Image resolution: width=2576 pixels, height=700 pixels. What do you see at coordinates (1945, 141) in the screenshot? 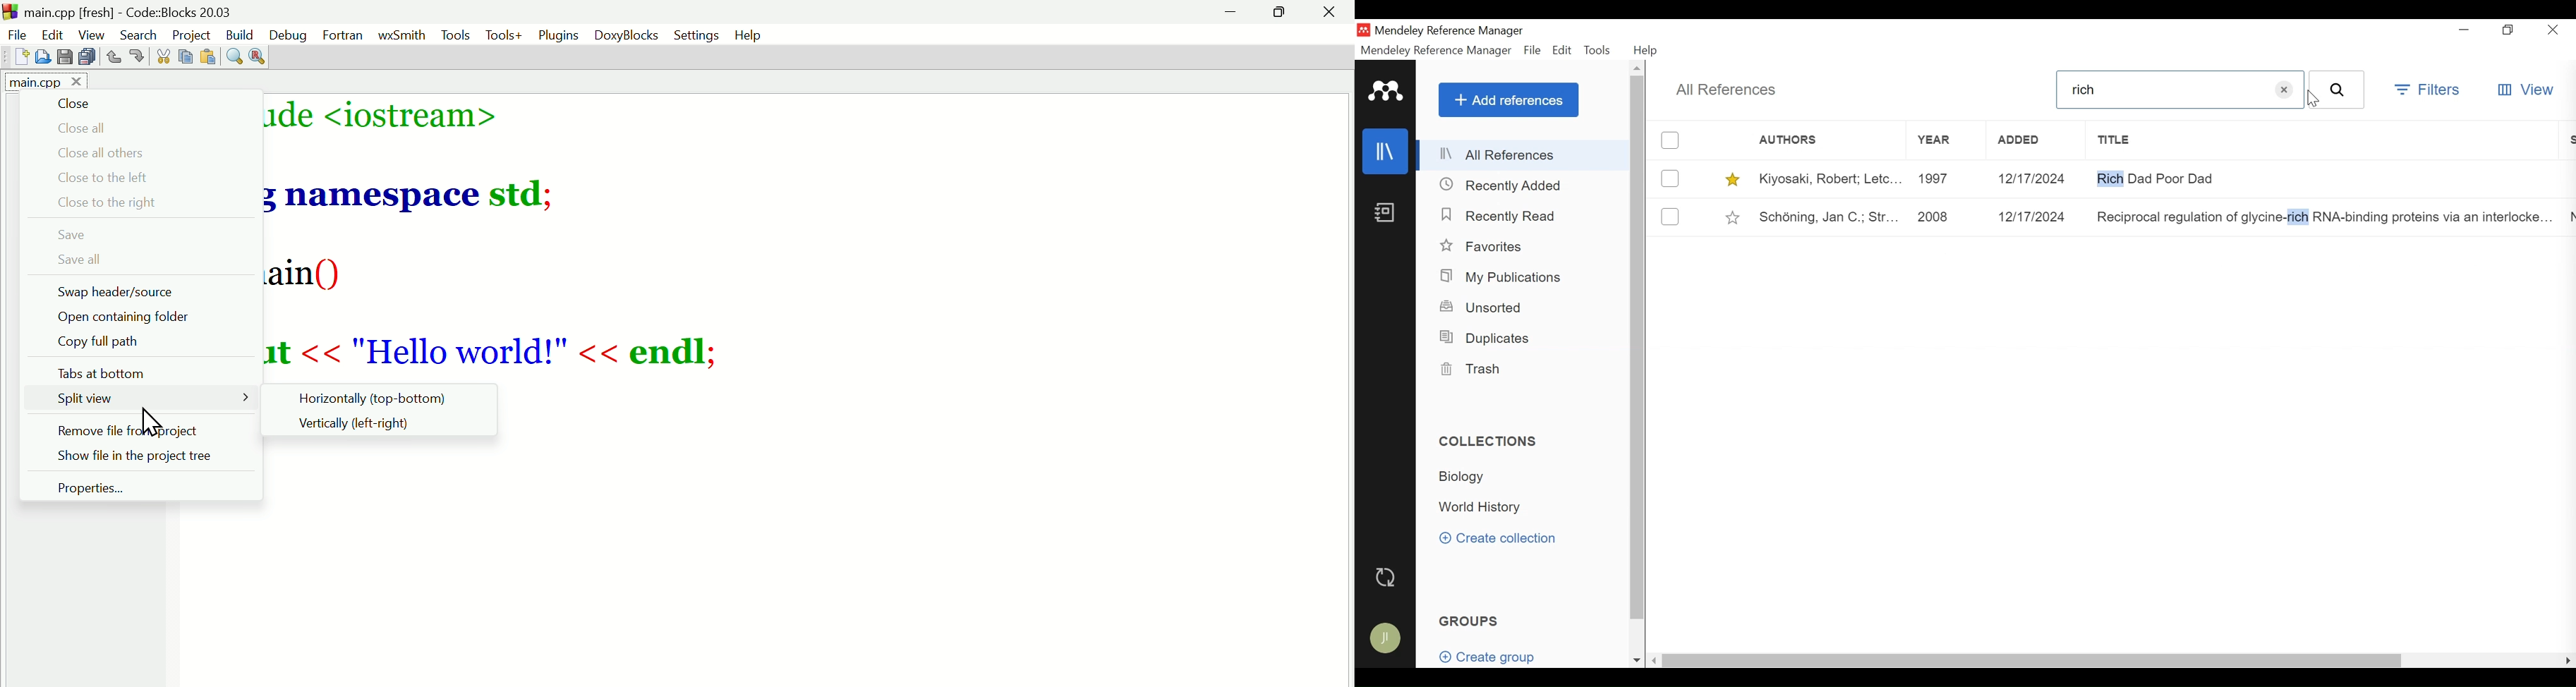
I see `Year` at bounding box center [1945, 141].